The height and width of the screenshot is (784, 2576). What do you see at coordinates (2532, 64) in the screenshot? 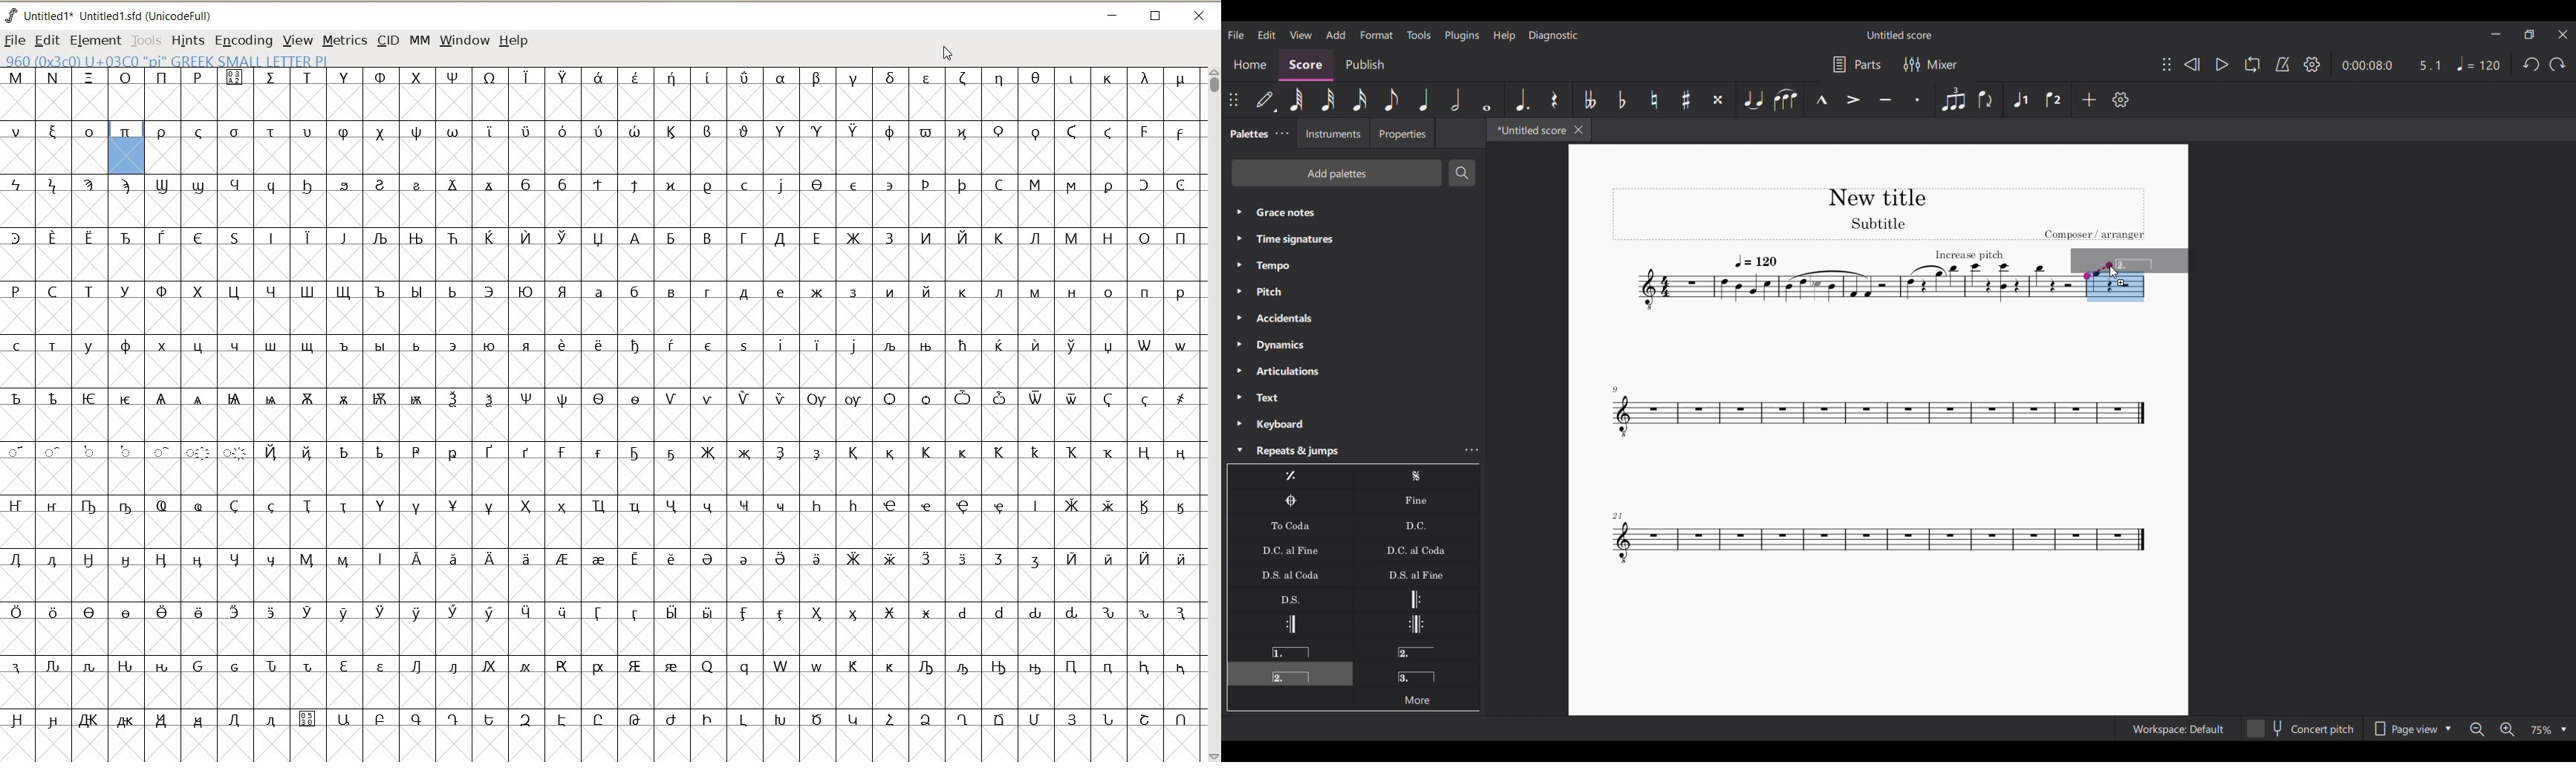
I see `Undo` at bounding box center [2532, 64].